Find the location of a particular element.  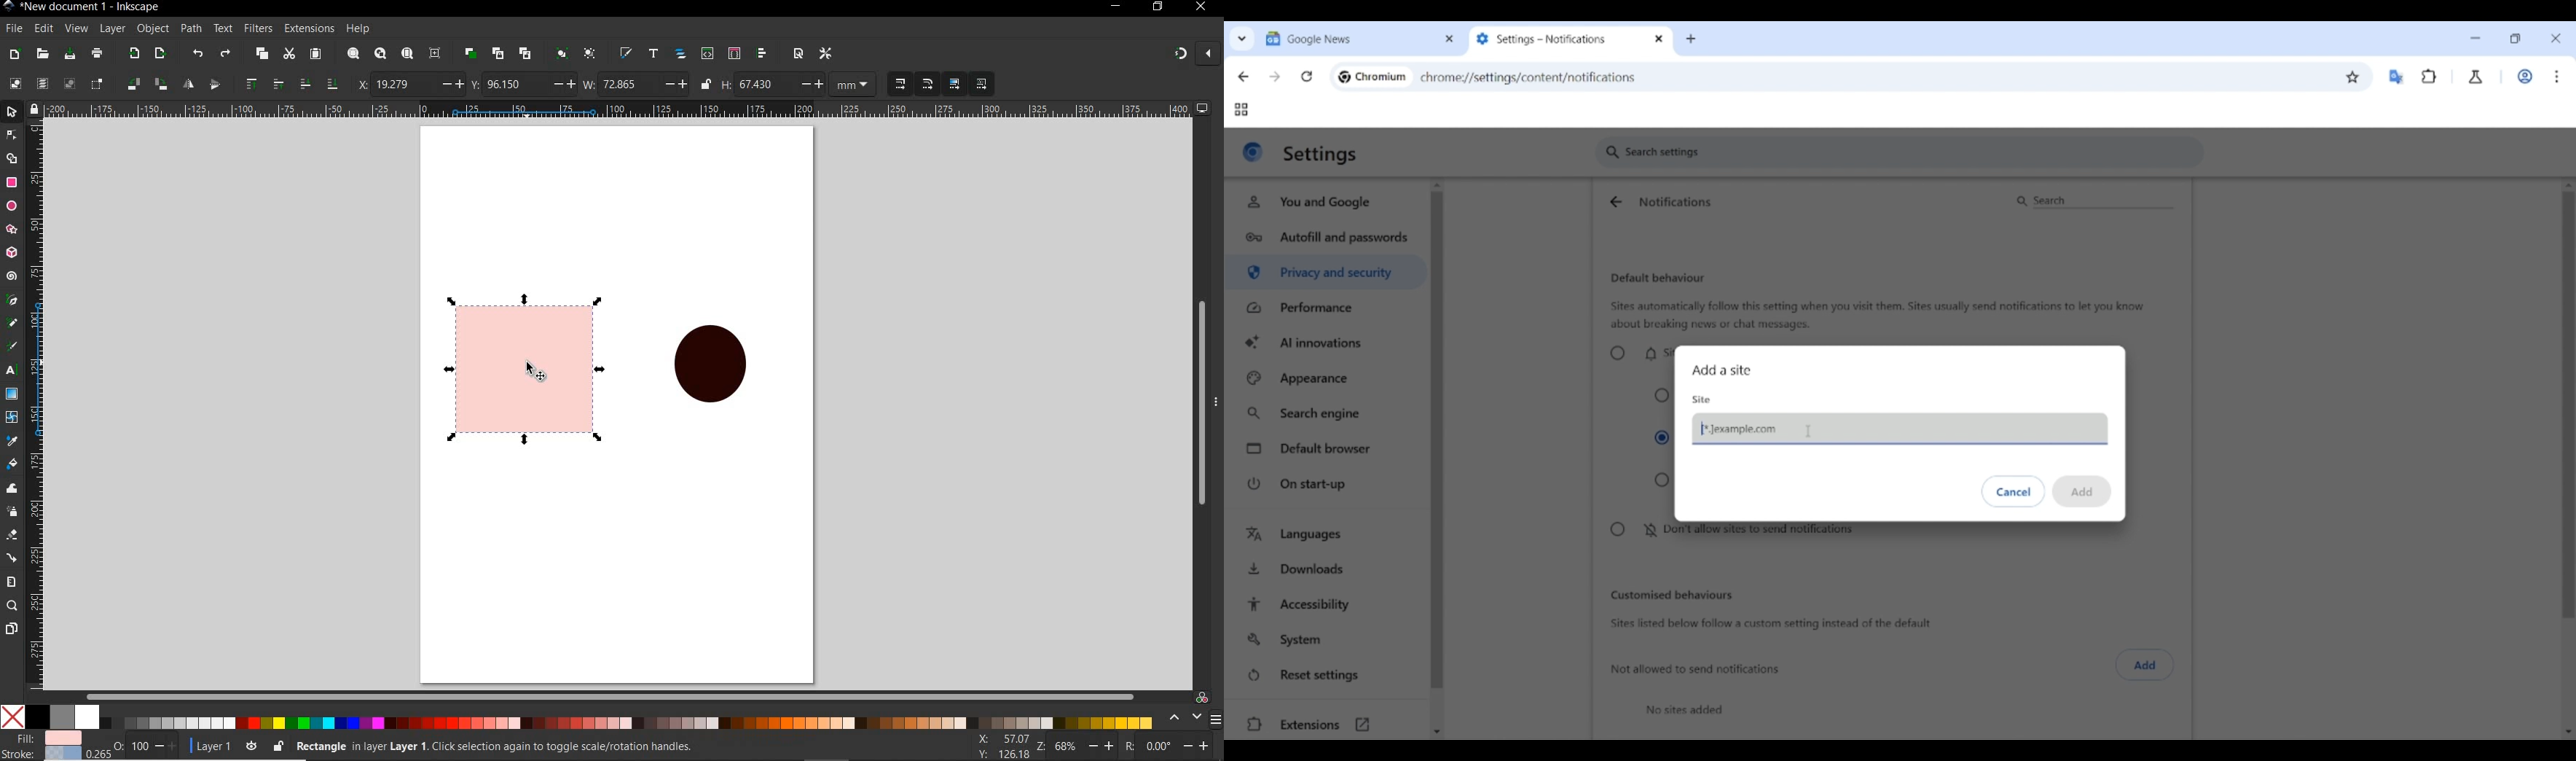

Inkscape is located at coordinates (9, 7).